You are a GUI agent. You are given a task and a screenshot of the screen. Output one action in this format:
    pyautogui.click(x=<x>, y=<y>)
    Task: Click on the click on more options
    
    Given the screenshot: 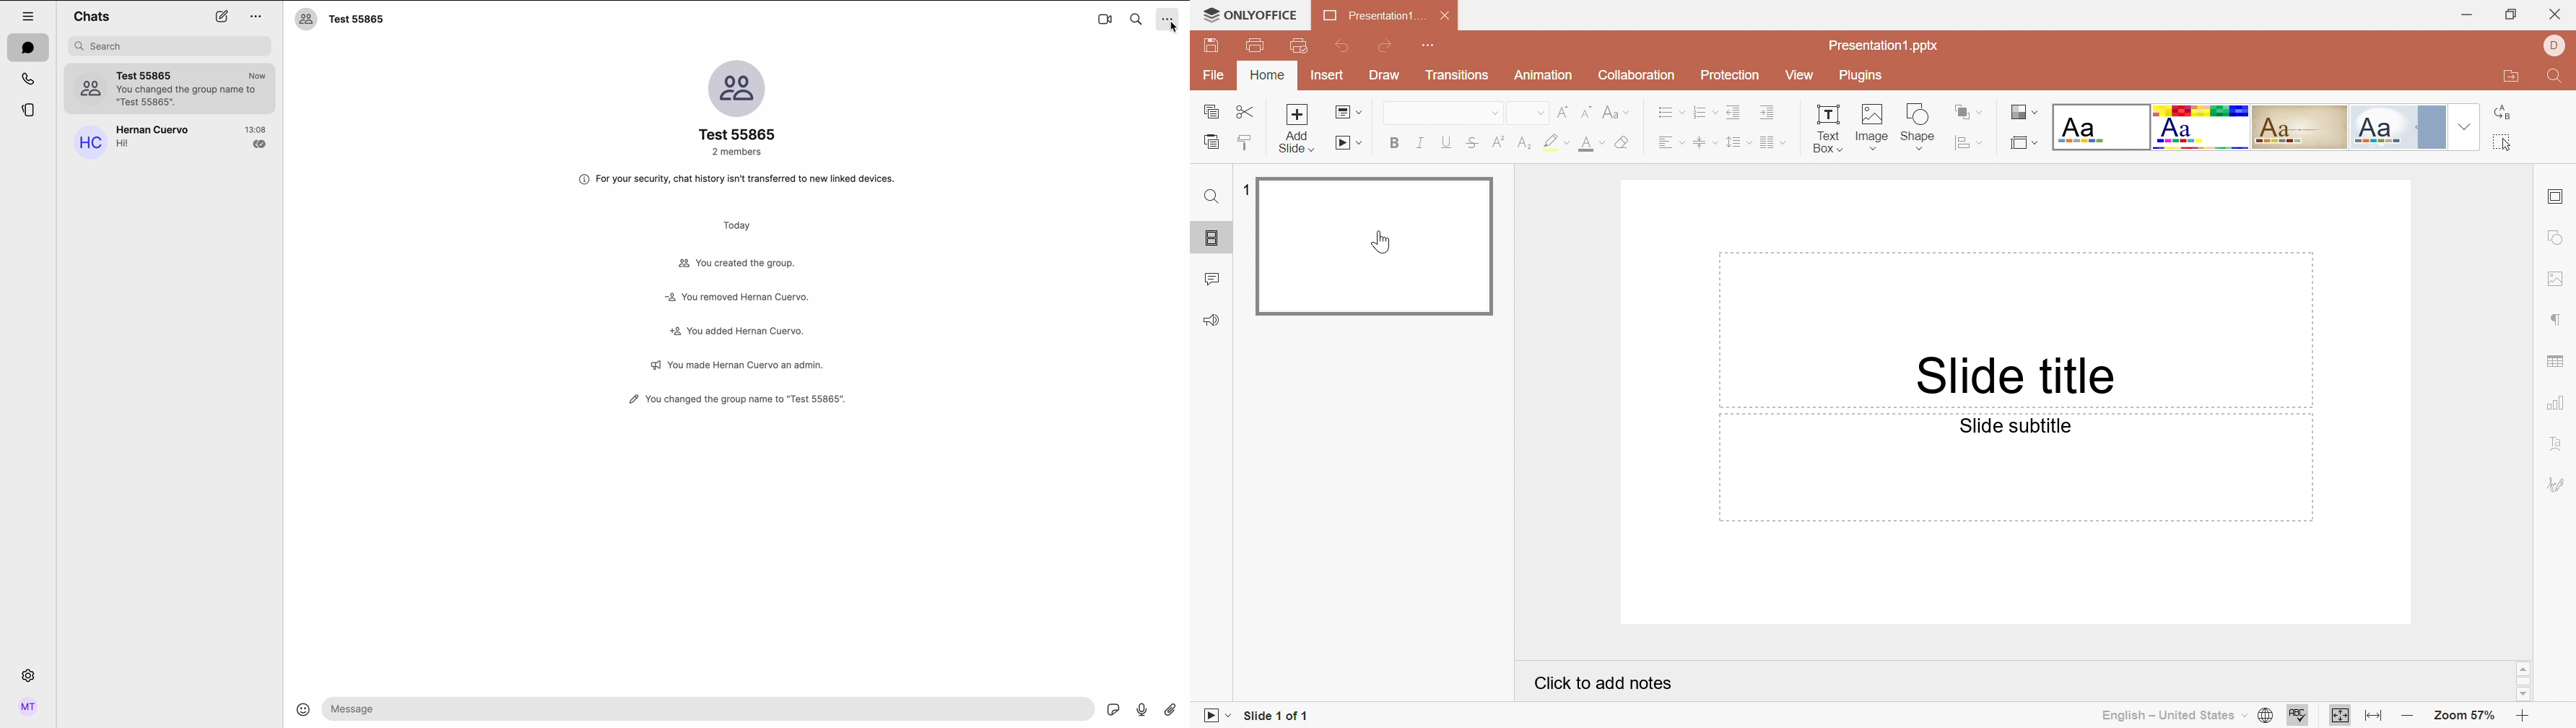 What is the action you would take?
    pyautogui.click(x=1168, y=21)
    